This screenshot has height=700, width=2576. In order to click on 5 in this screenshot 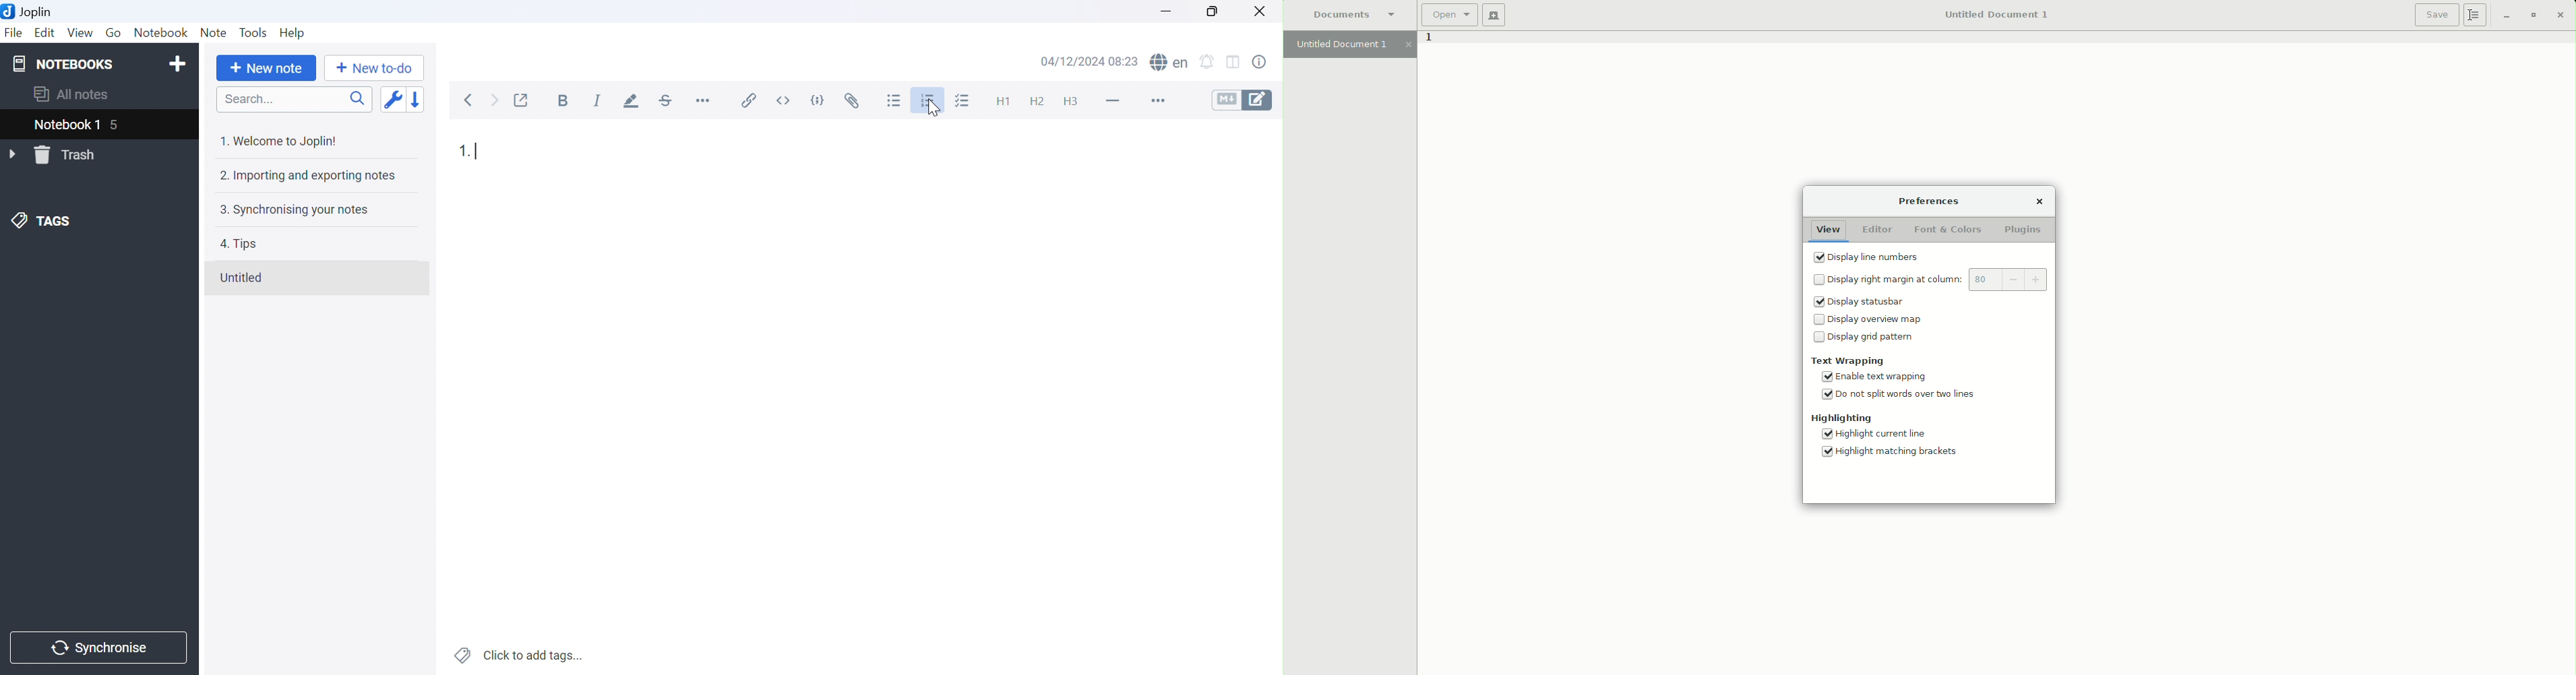, I will do `click(121, 126)`.